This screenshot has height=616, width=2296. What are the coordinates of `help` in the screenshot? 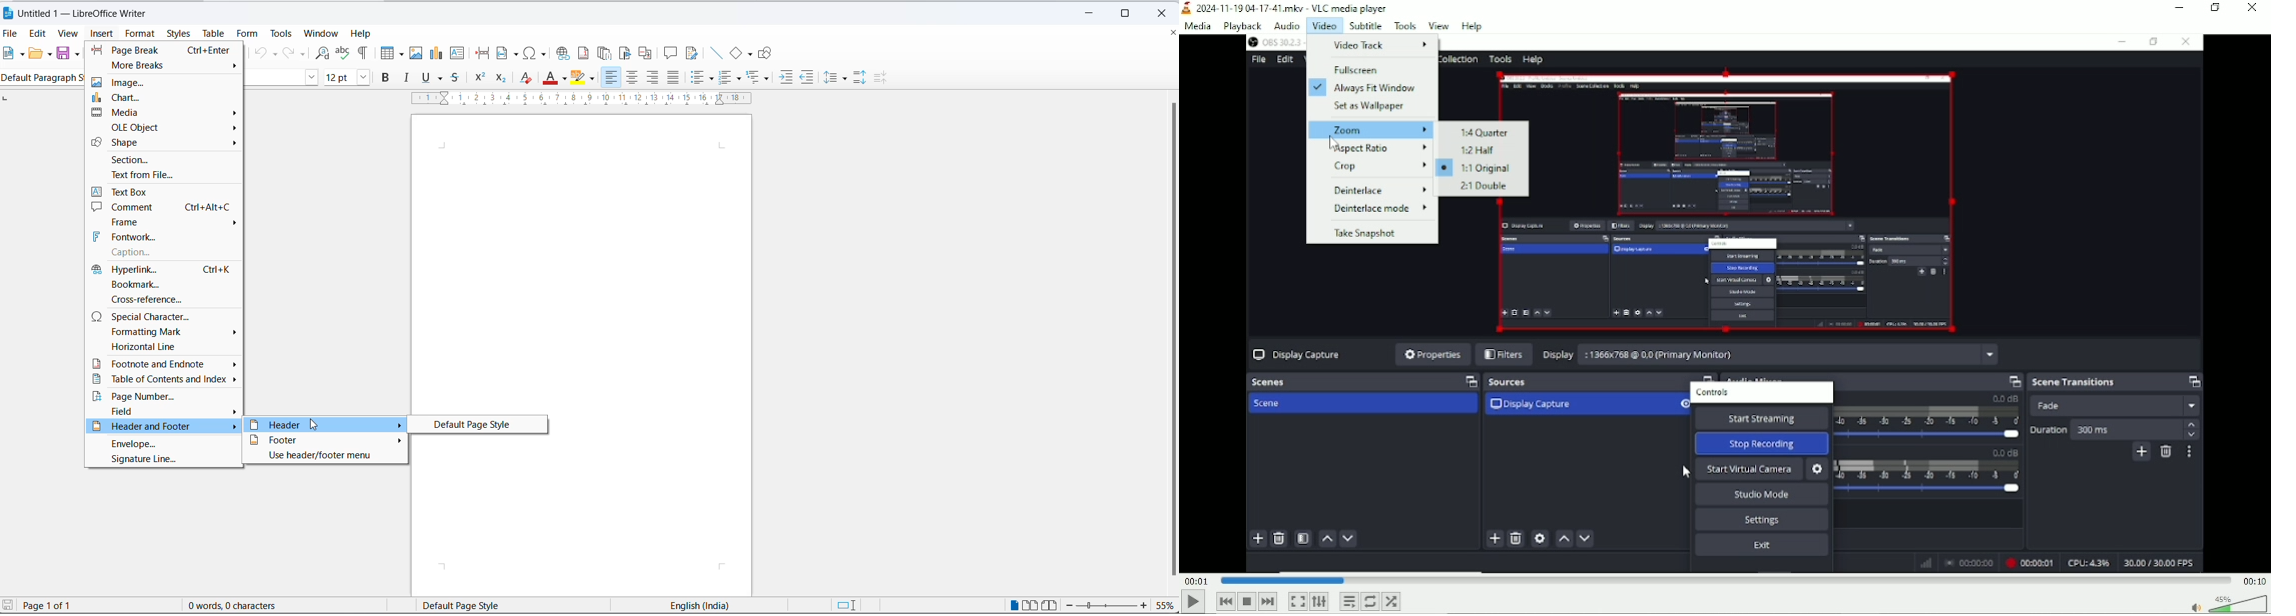 It's located at (363, 33).